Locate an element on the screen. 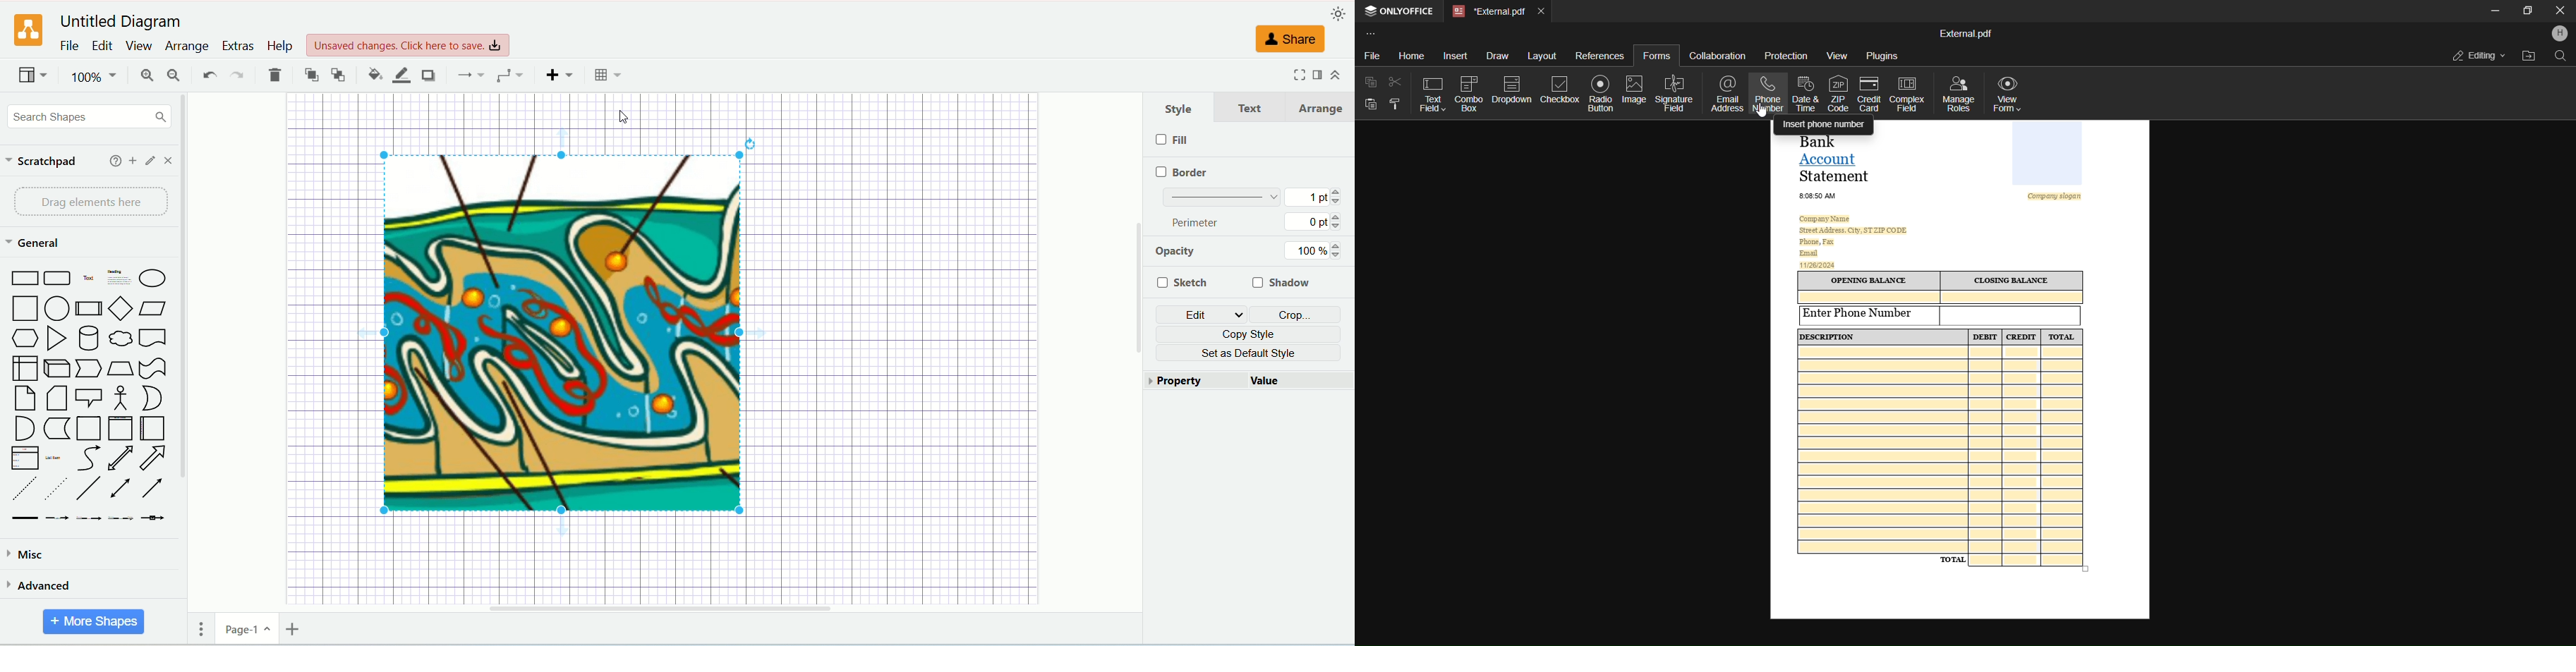  editing is located at coordinates (2475, 55).